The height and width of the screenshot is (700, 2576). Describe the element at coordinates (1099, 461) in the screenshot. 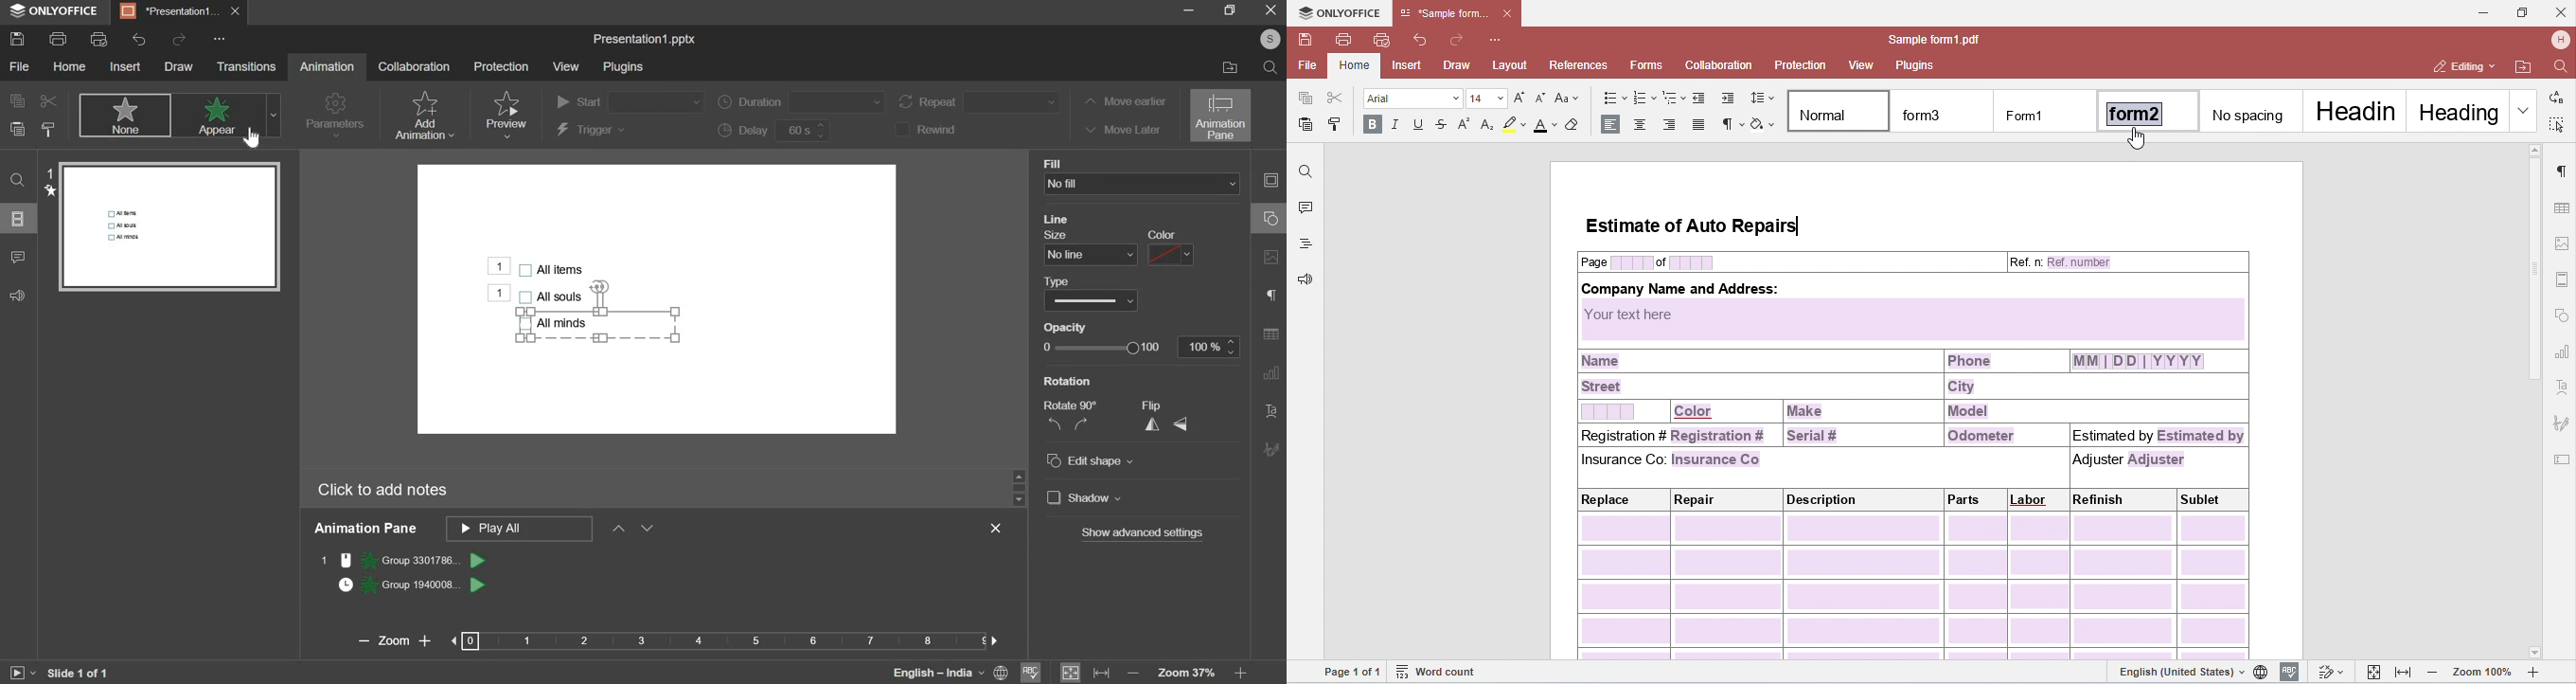

I see `Edit shape` at that location.